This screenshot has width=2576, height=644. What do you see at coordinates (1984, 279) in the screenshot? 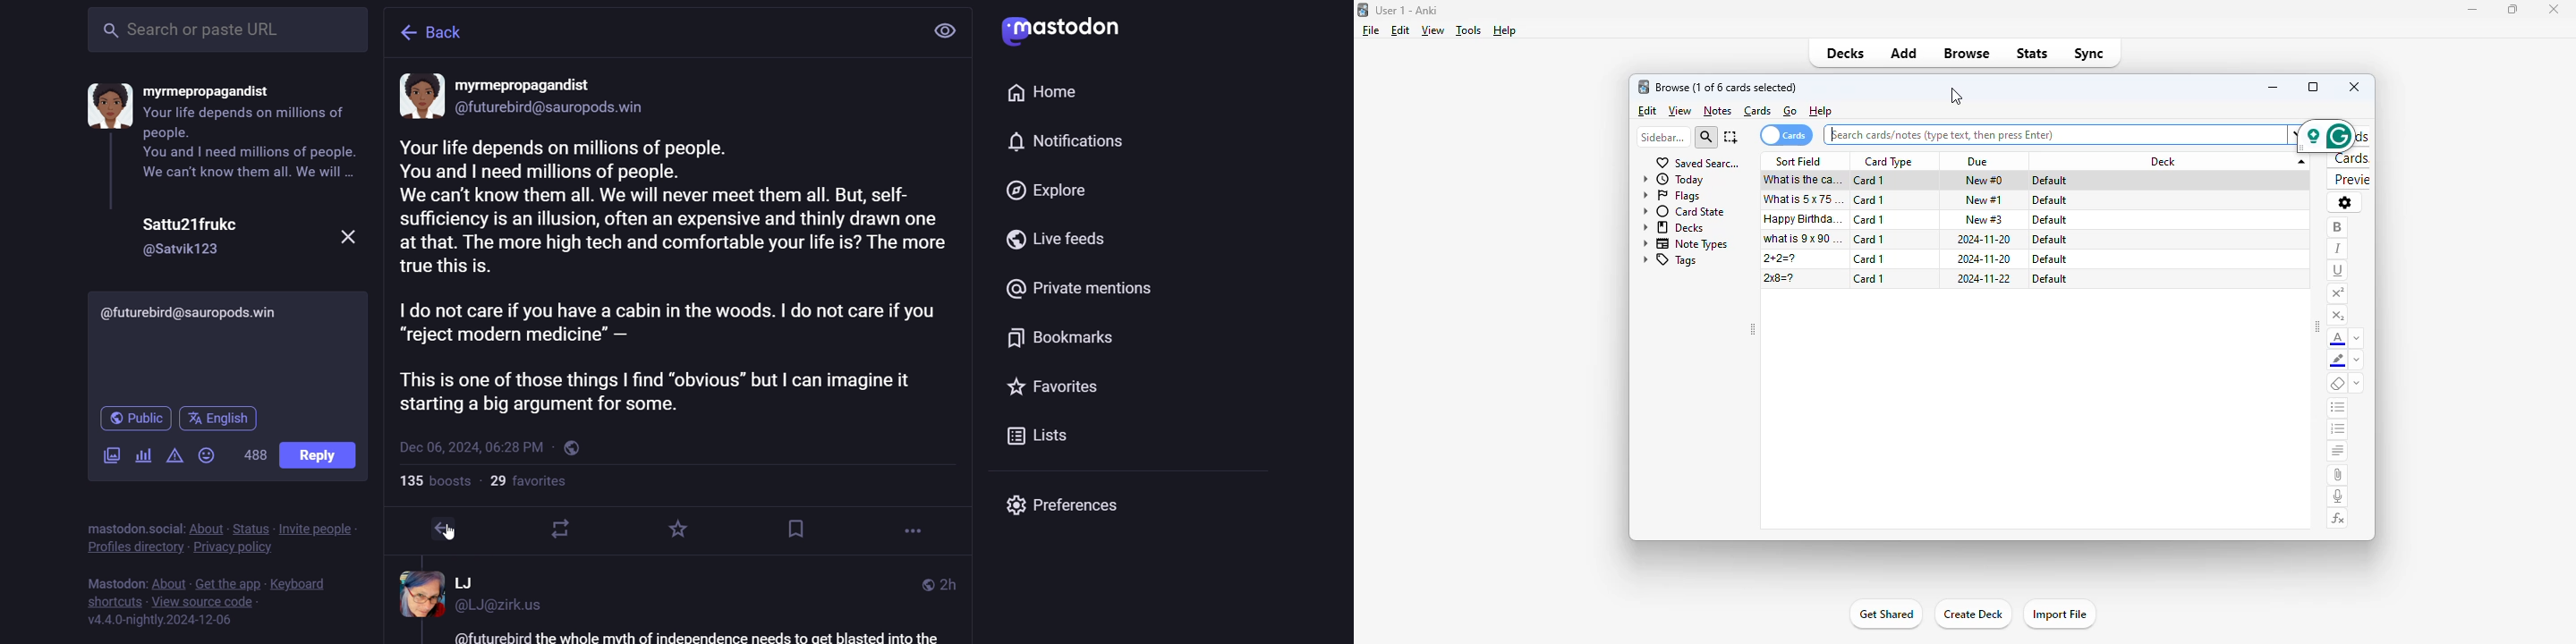
I see `2024-11-22` at bounding box center [1984, 279].